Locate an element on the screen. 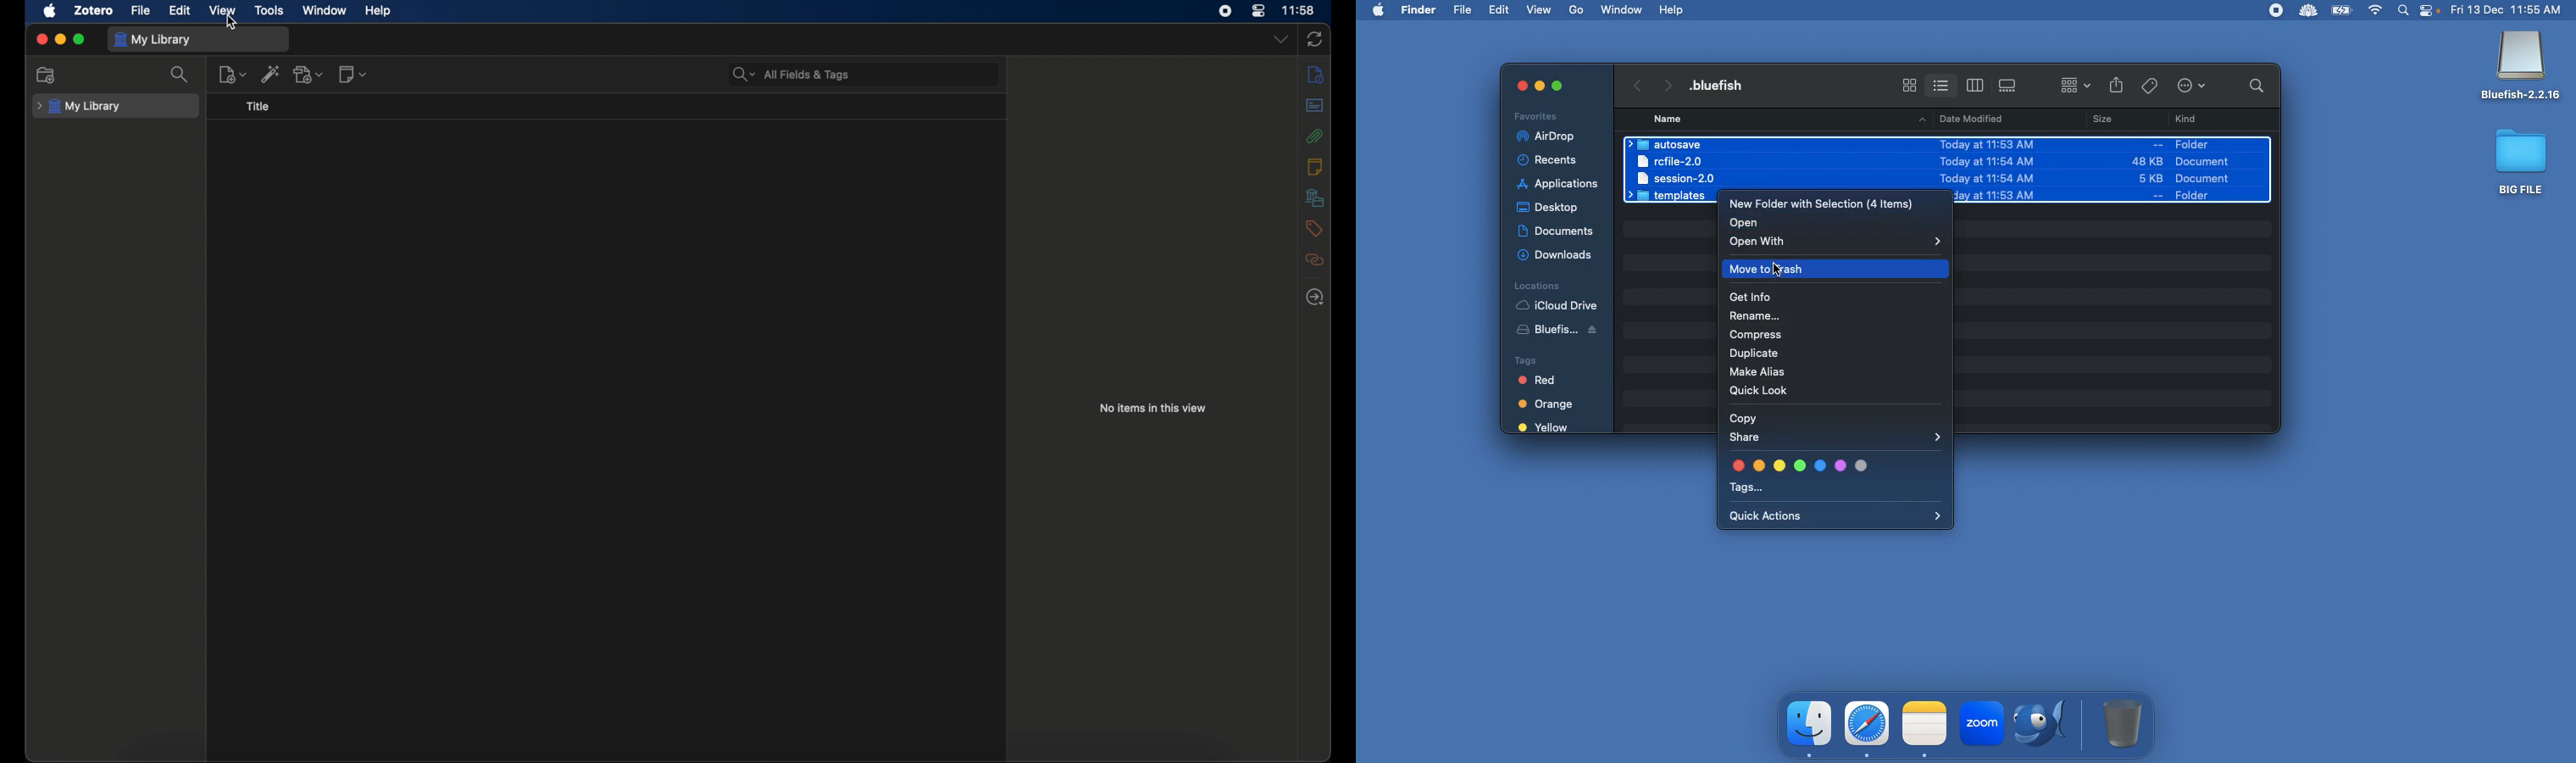 The width and height of the screenshot is (2576, 784). Locations is located at coordinates (1536, 285).